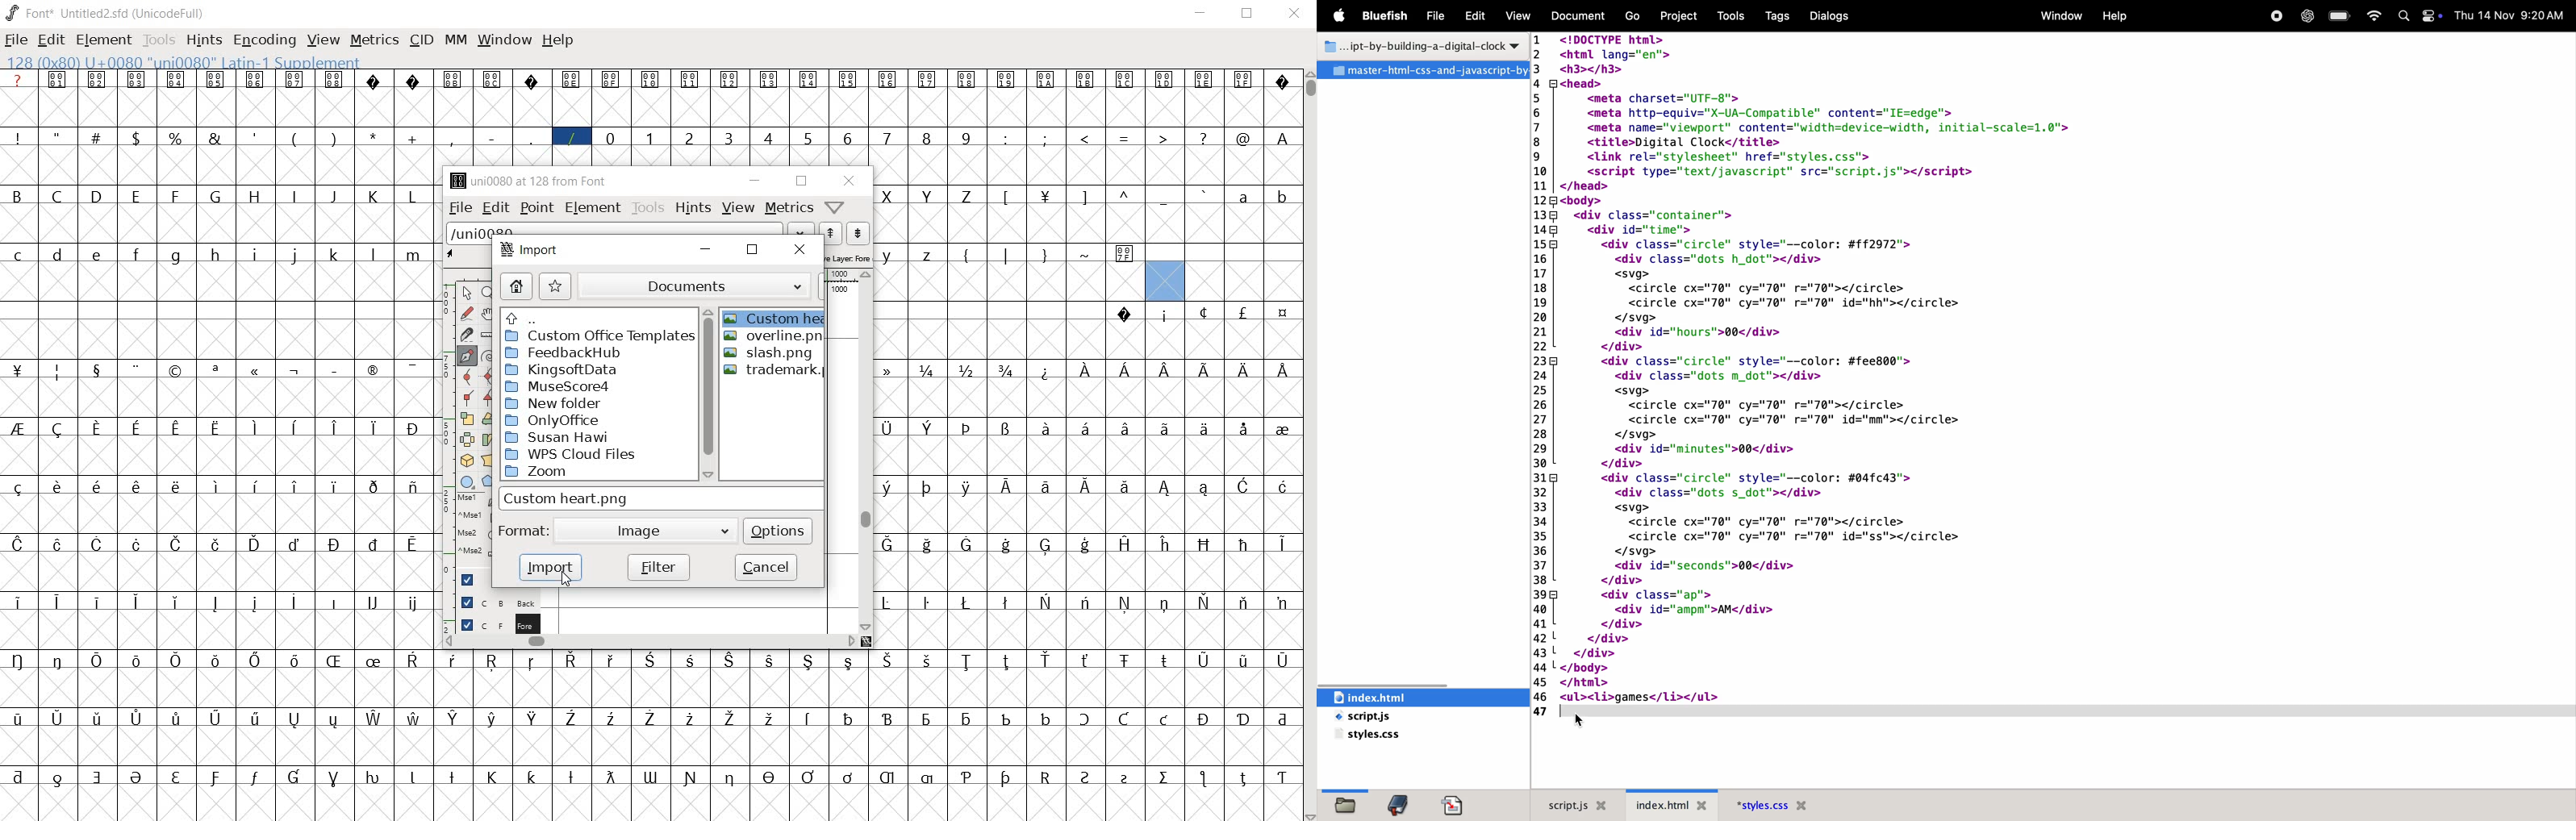 The image size is (2576, 840). Describe the element at coordinates (177, 544) in the screenshot. I see `glyph` at that location.